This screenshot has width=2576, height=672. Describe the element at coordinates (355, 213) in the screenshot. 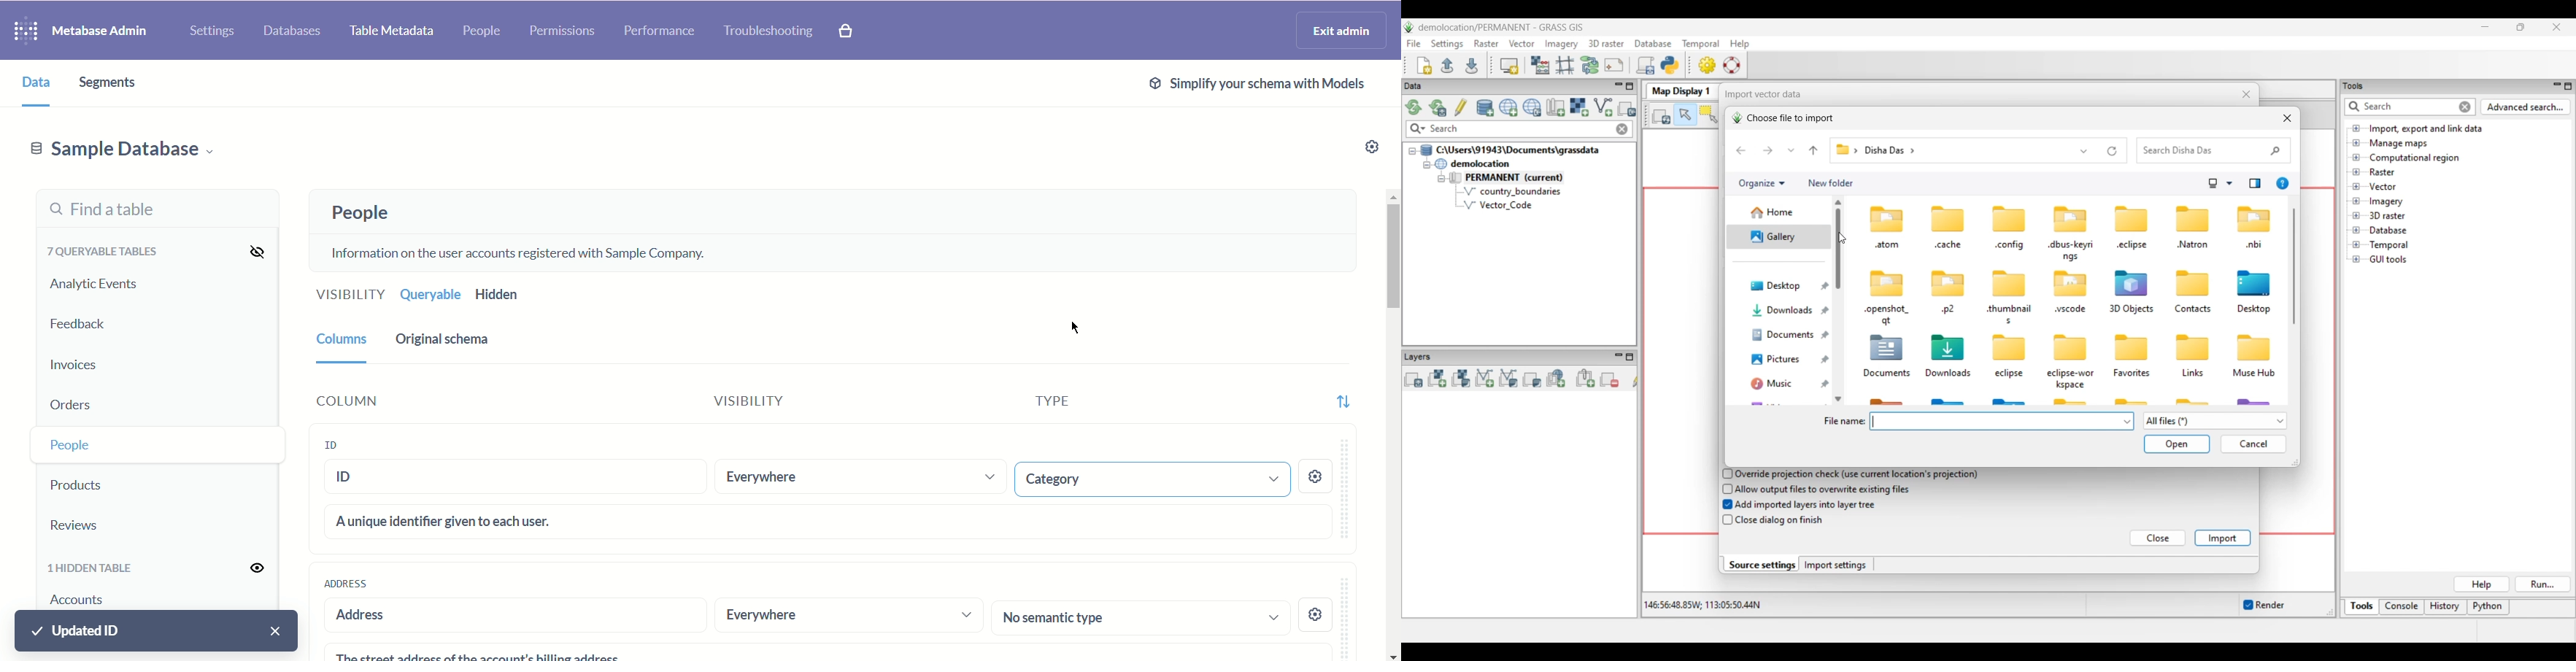

I see `People` at that location.